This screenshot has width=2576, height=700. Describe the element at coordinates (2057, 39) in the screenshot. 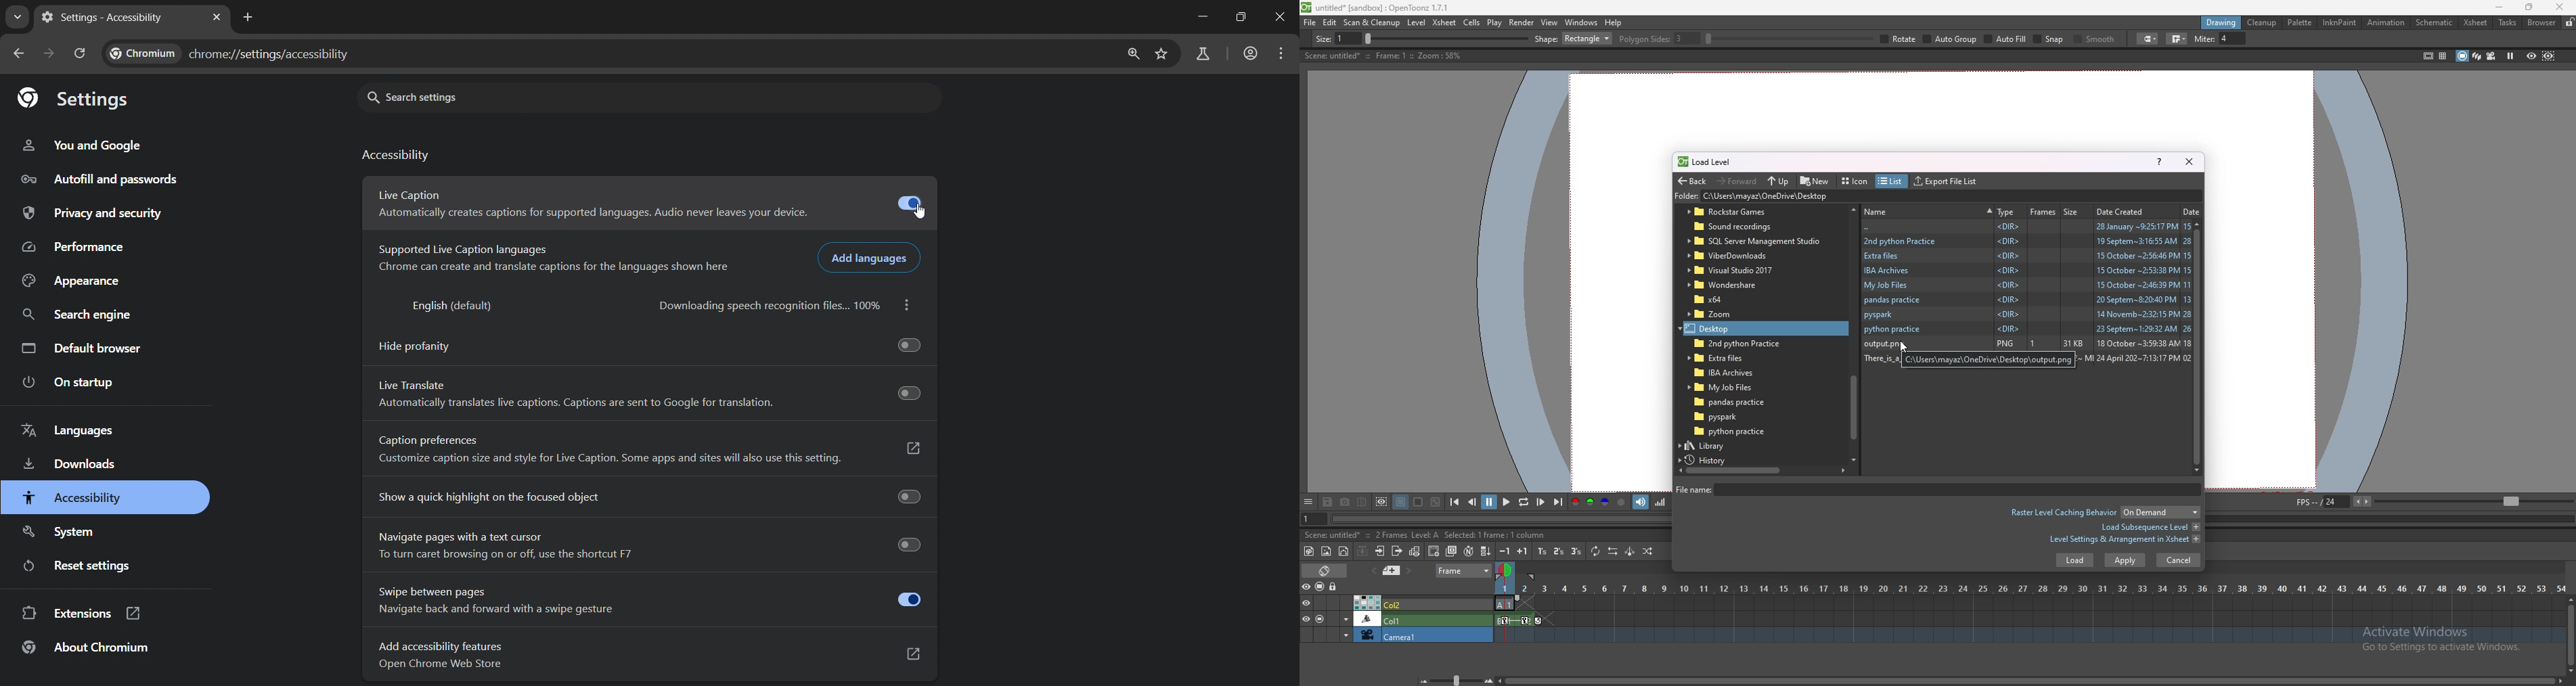

I see `rotate bar` at that location.